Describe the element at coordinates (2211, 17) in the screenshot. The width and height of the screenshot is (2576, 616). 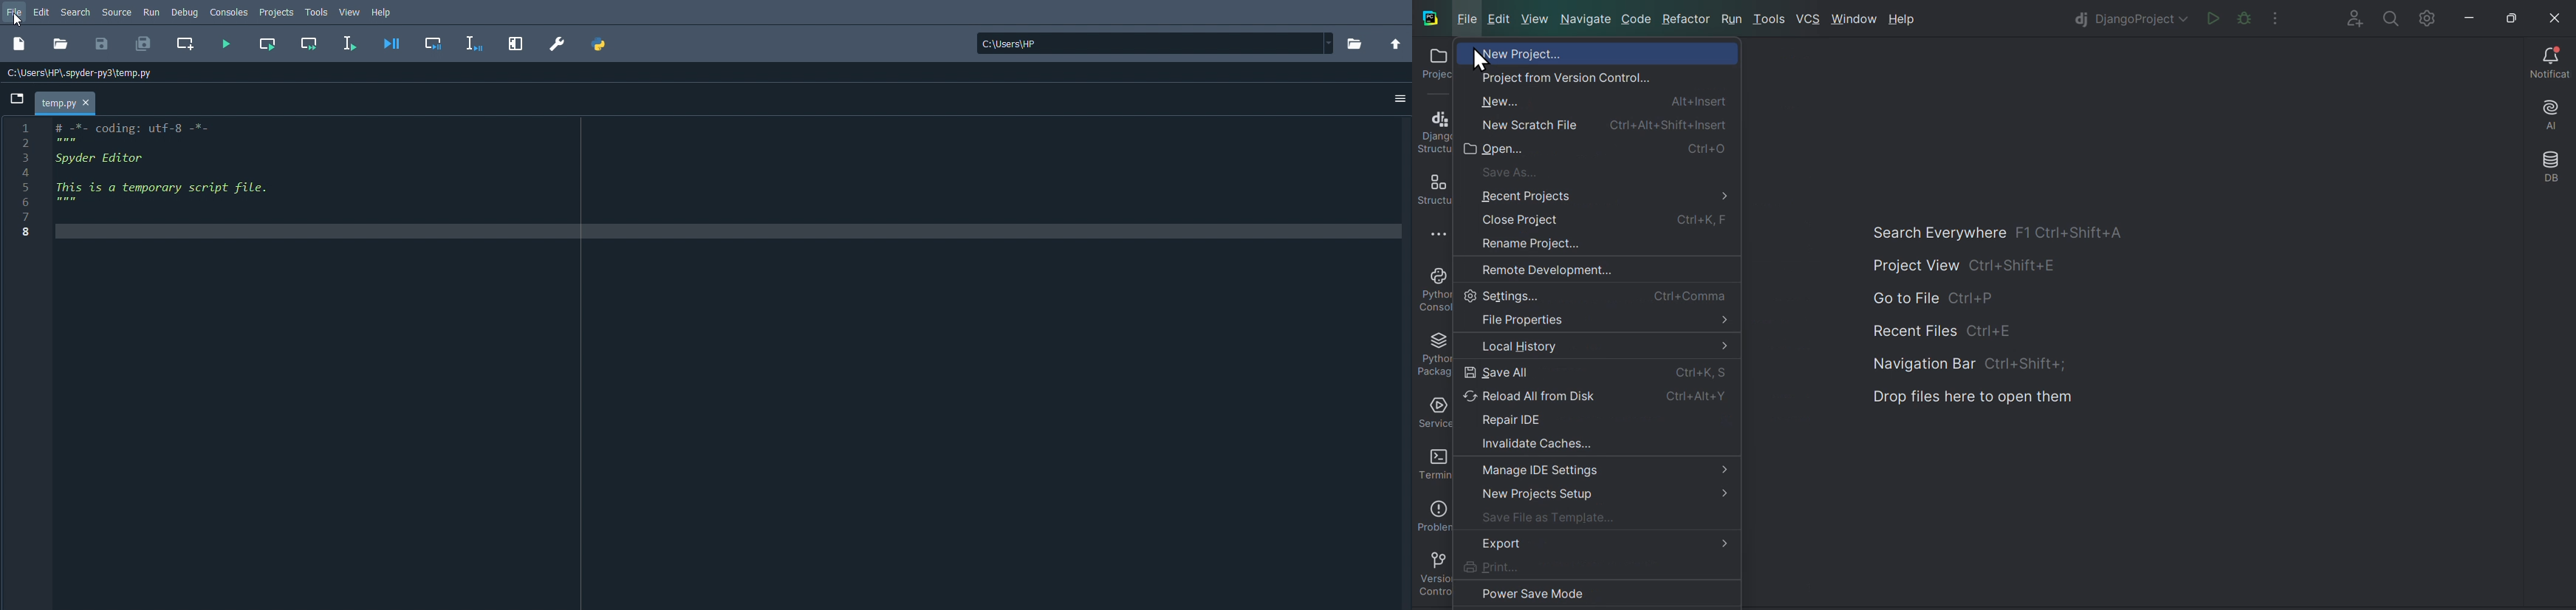
I see `Run file` at that location.